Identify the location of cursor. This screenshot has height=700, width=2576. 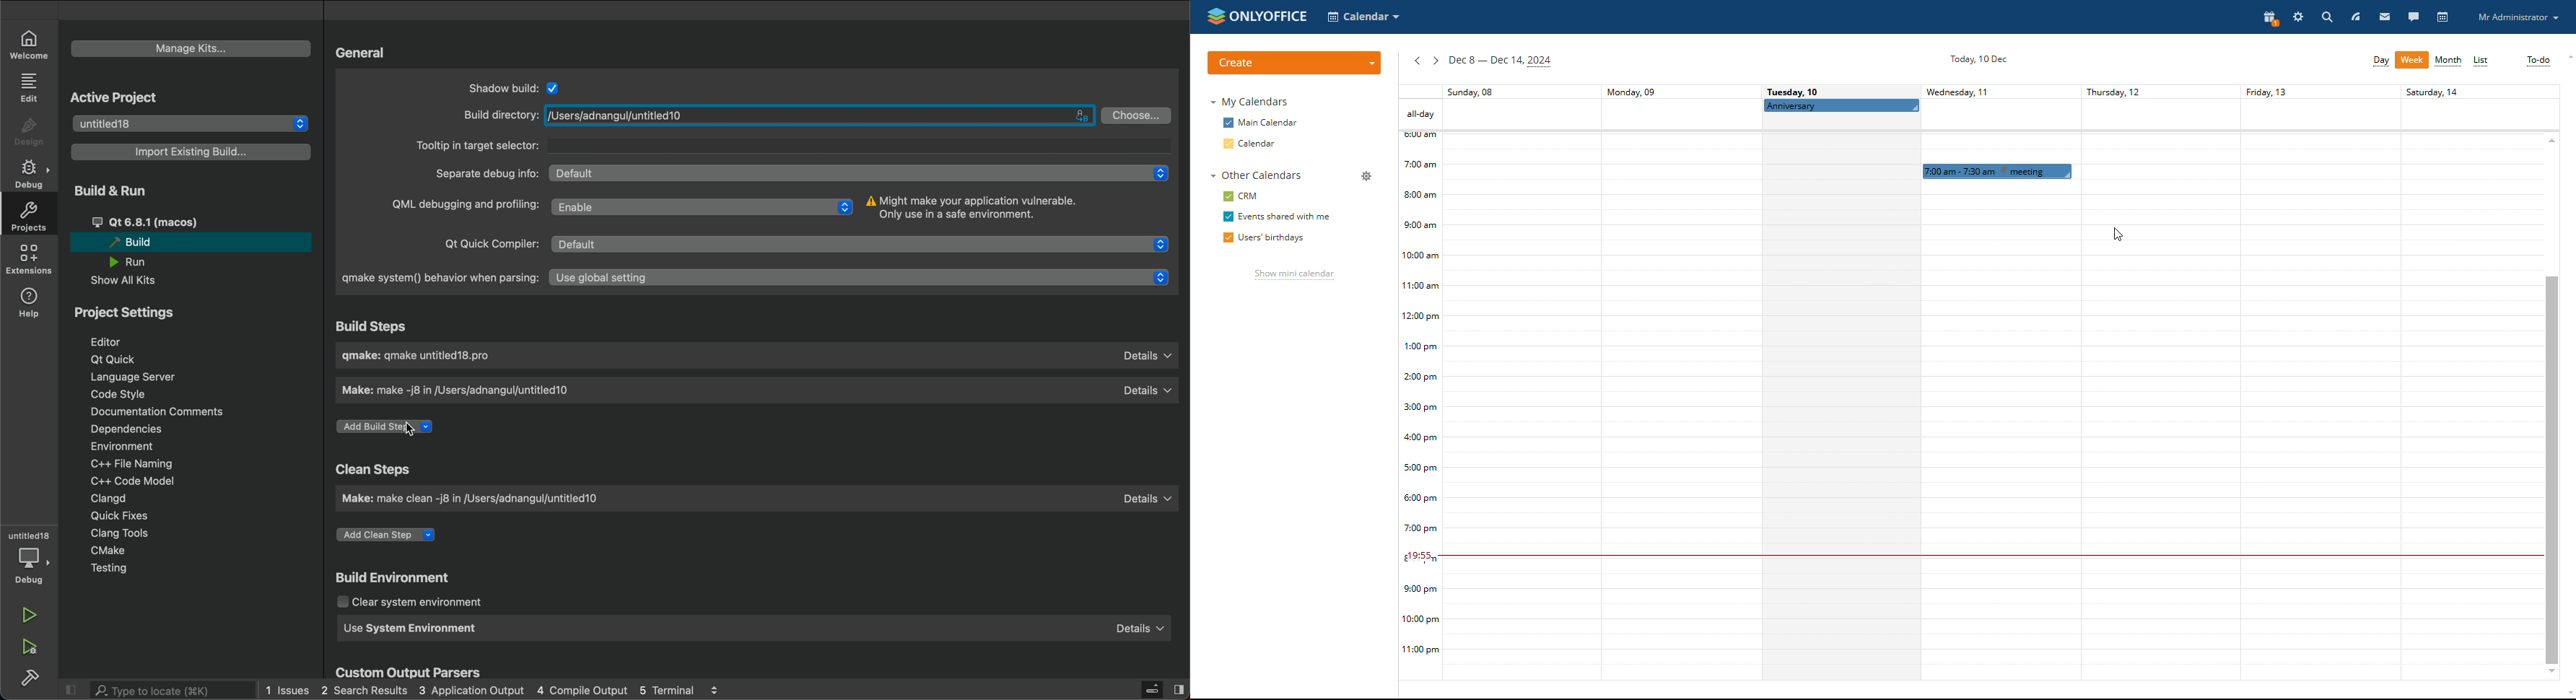
(2118, 236).